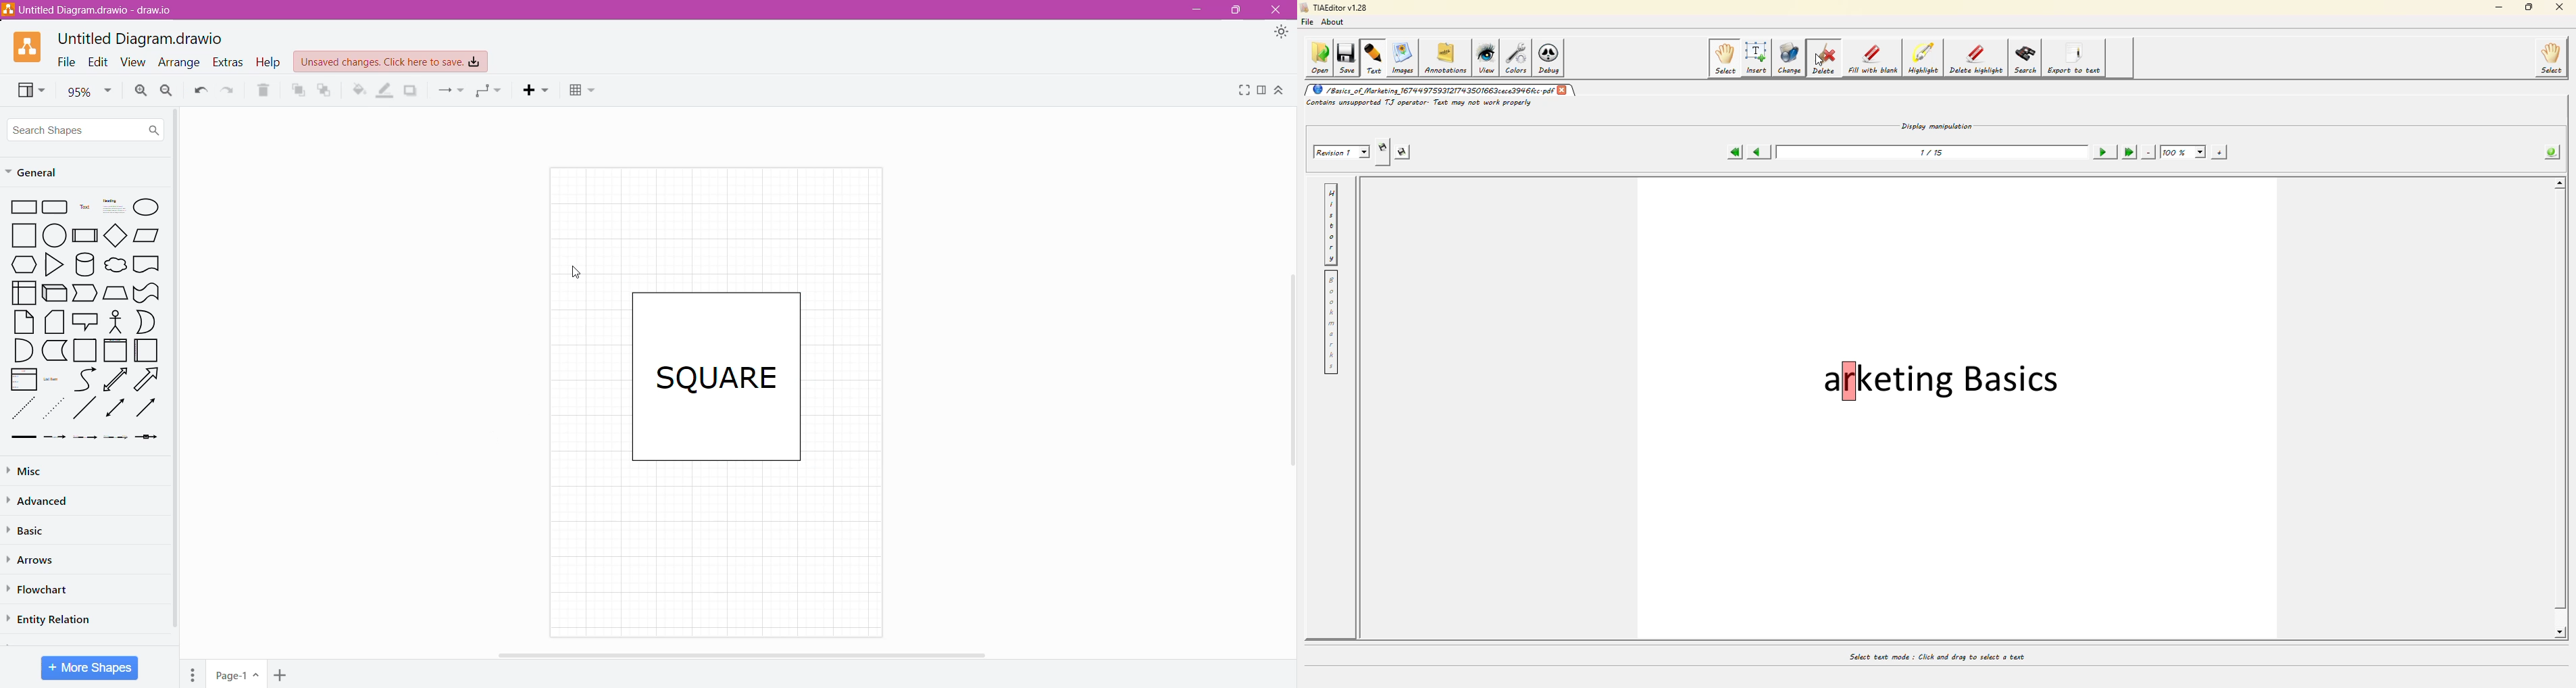 The height and width of the screenshot is (700, 2576). Describe the element at coordinates (67, 61) in the screenshot. I see `File` at that location.